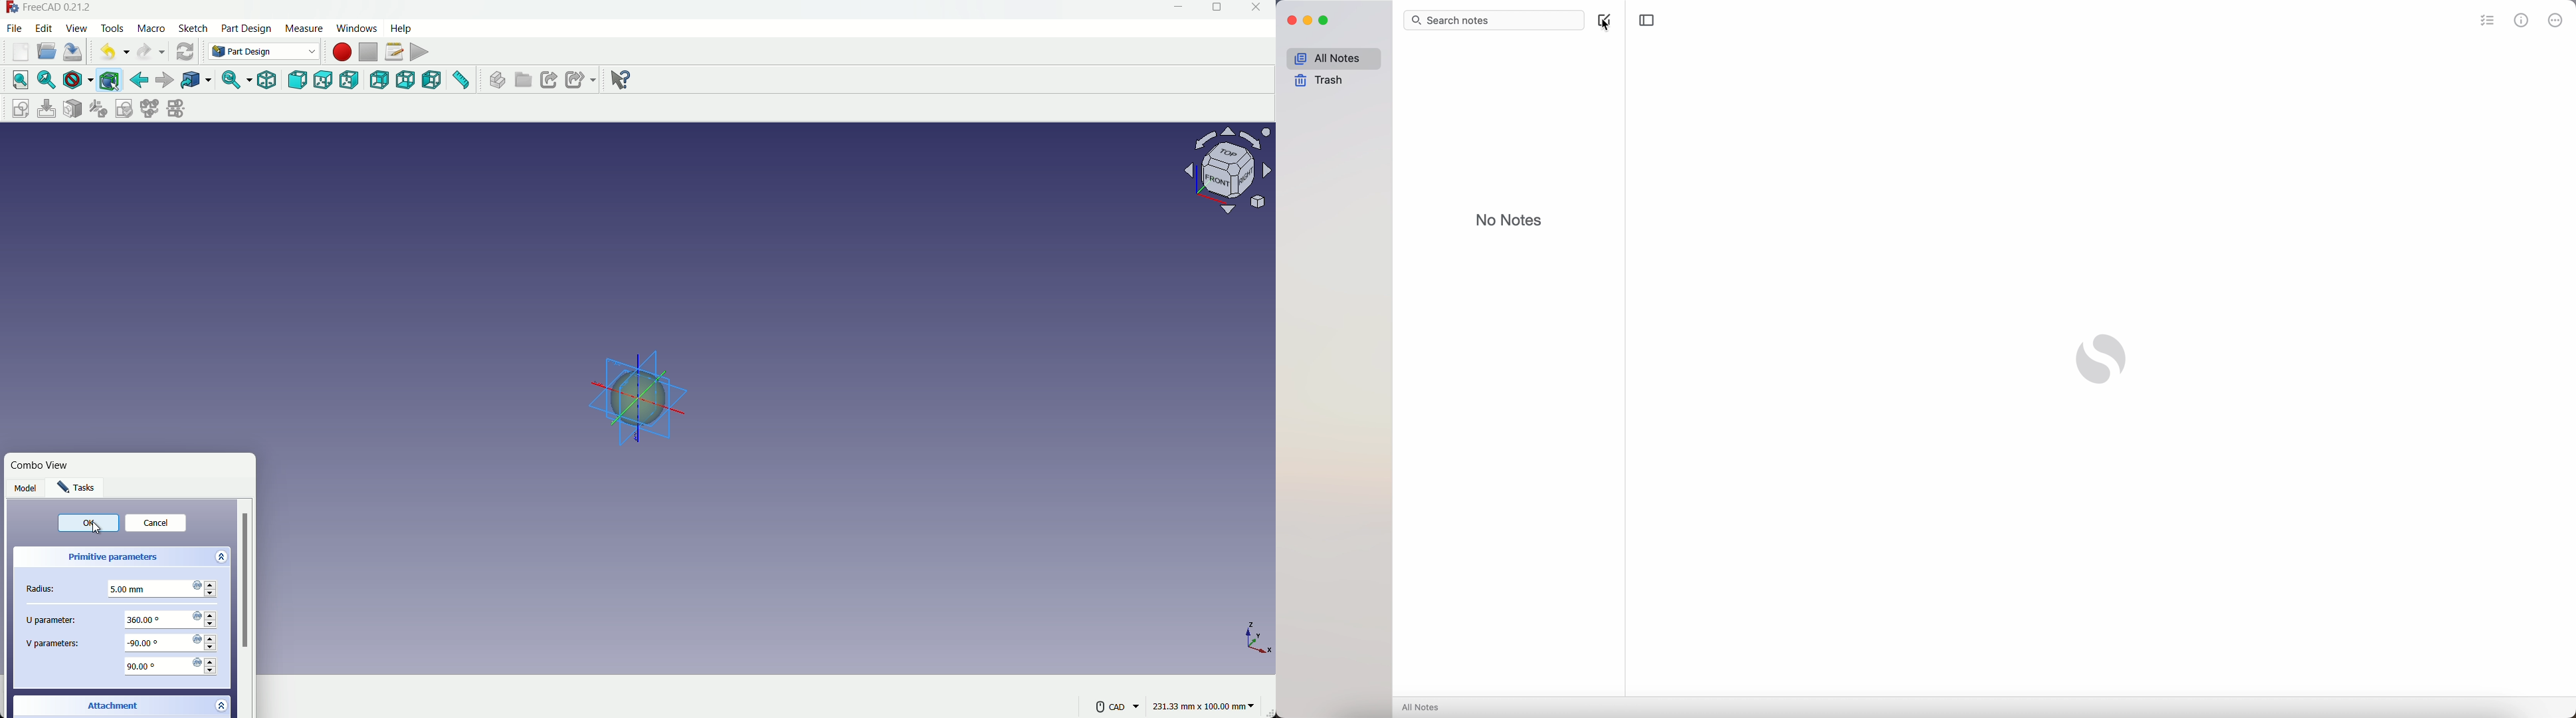  Describe the element at coordinates (1424, 707) in the screenshot. I see `all notes` at that location.